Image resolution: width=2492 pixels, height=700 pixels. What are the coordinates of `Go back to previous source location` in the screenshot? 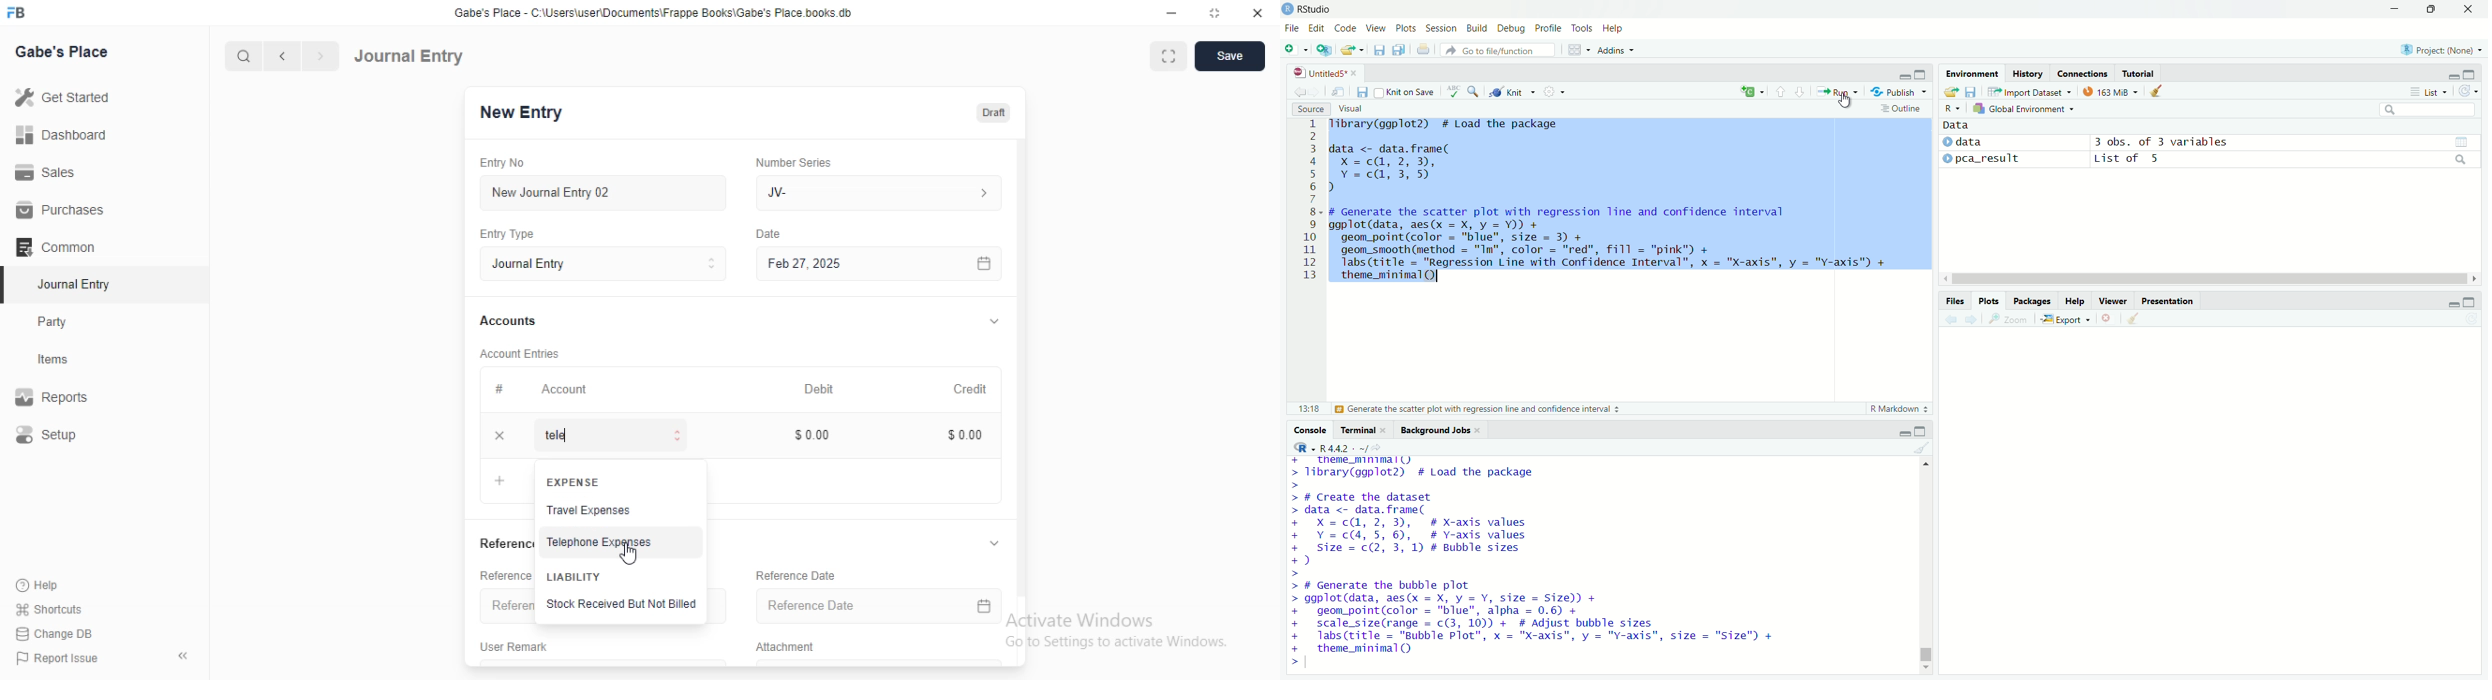 It's located at (1300, 92).